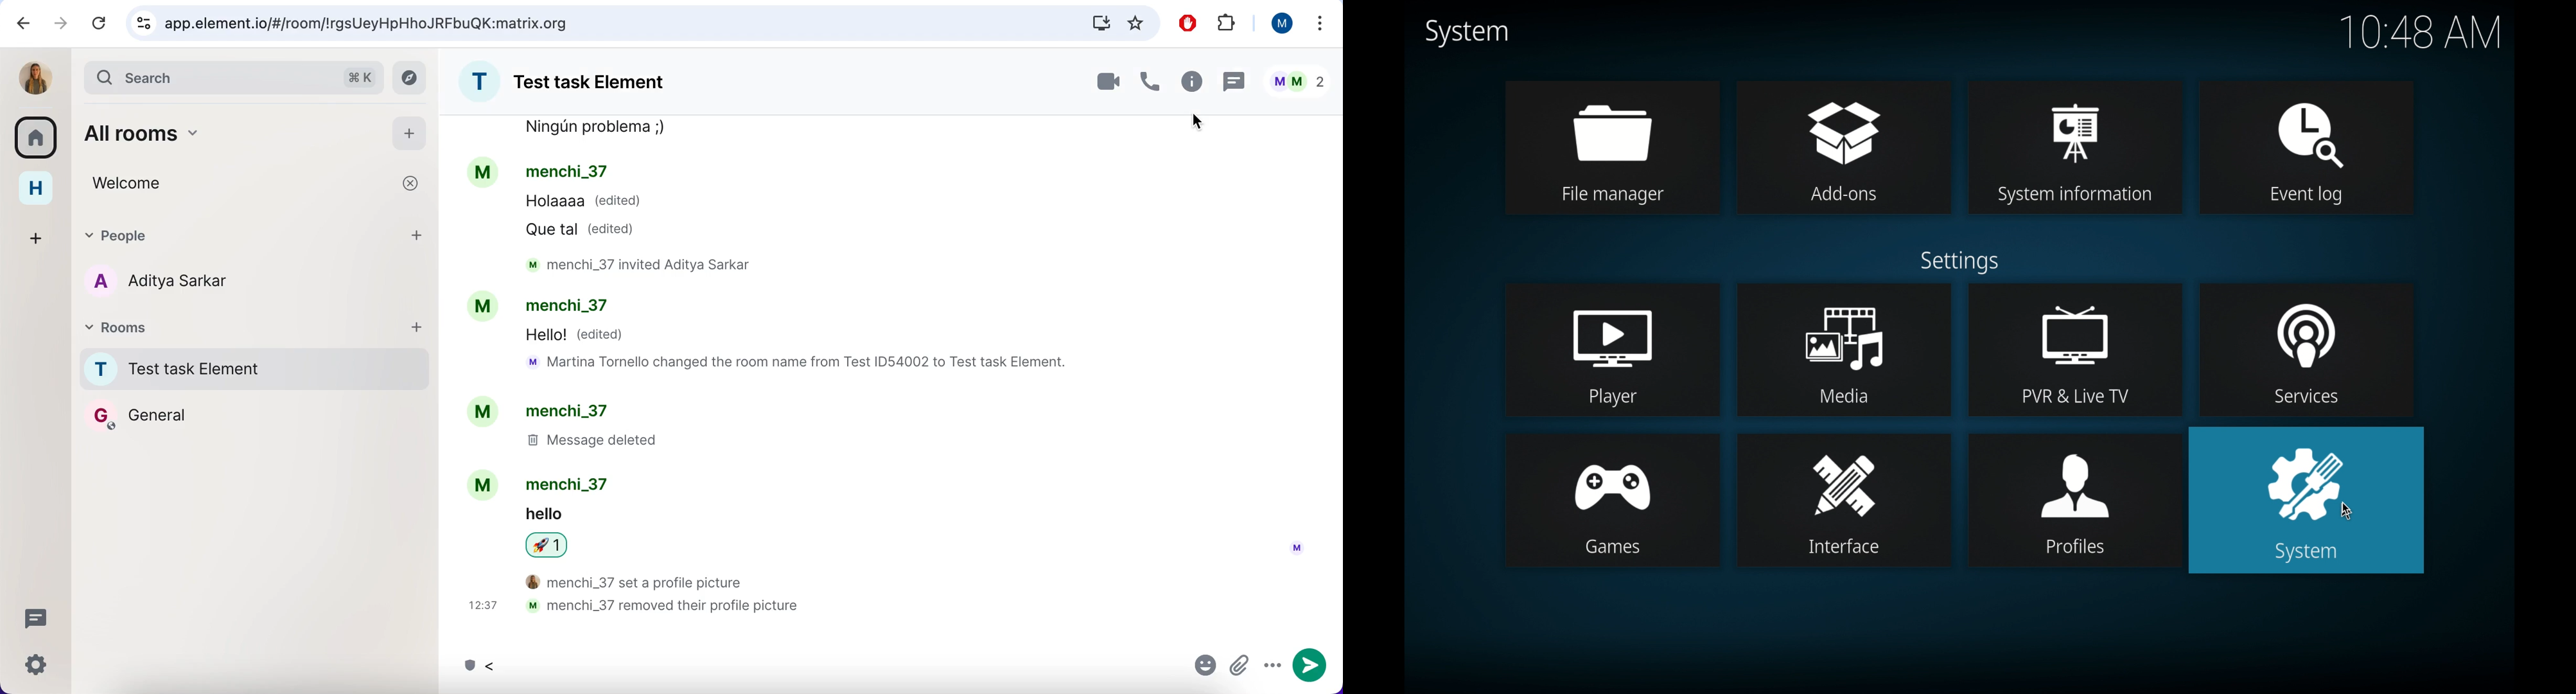 This screenshot has width=2576, height=700. I want to click on threads, so click(1235, 82).